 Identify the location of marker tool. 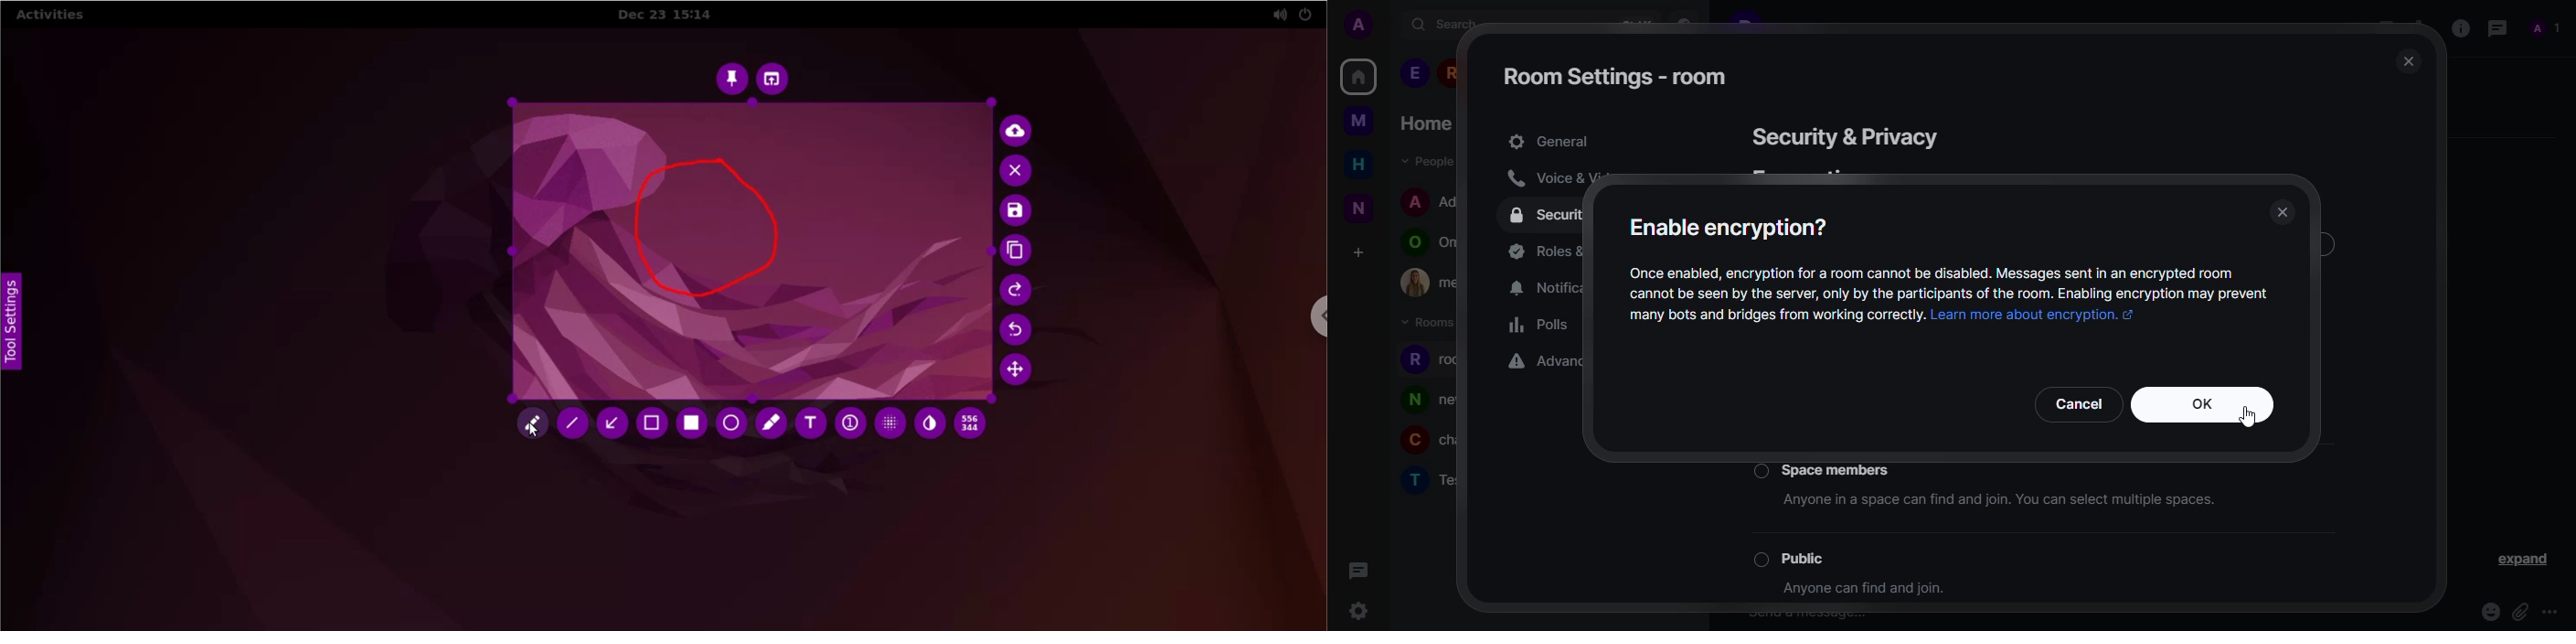
(771, 423).